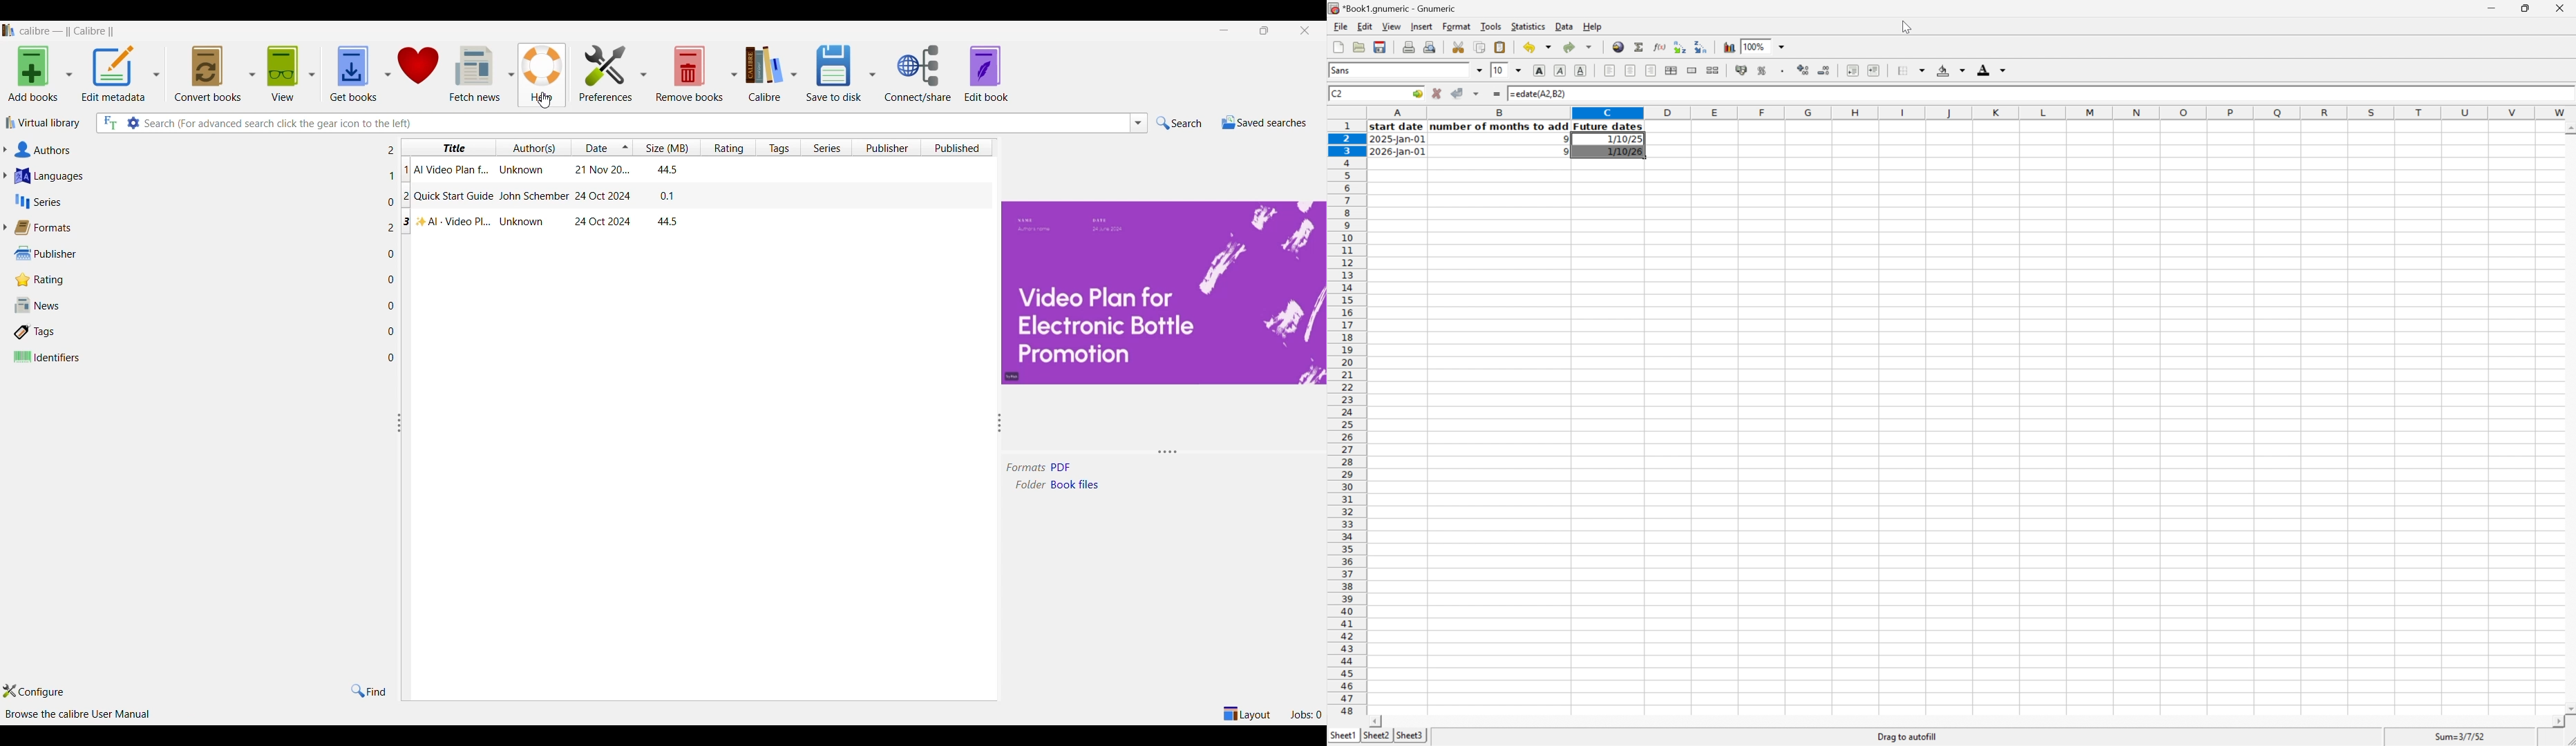 This screenshot has width=2576, height=756. What do you see at coordinates (1622, 139) in the screenshot?
I see `1/10/25` at bounding box center [1622, 139].